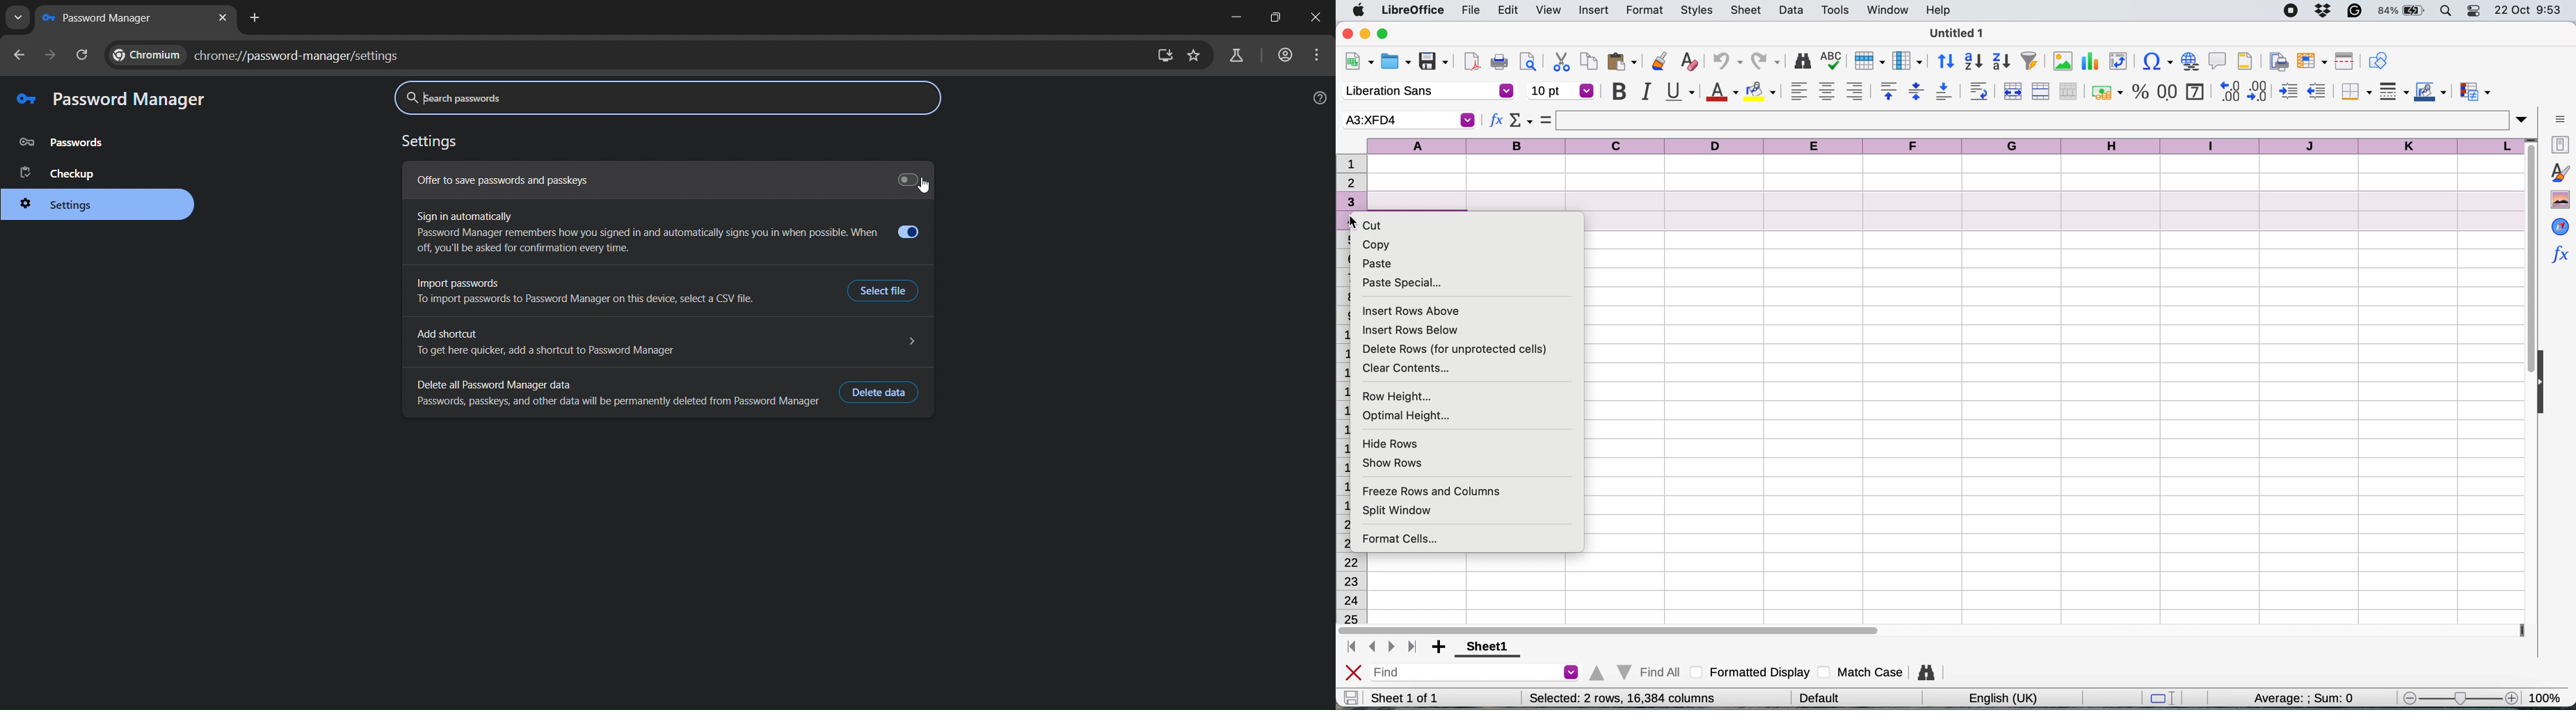 Image resolution: width=2576 pixels, height=728 pixels. I want to click on insert image, so click(2062, 61).